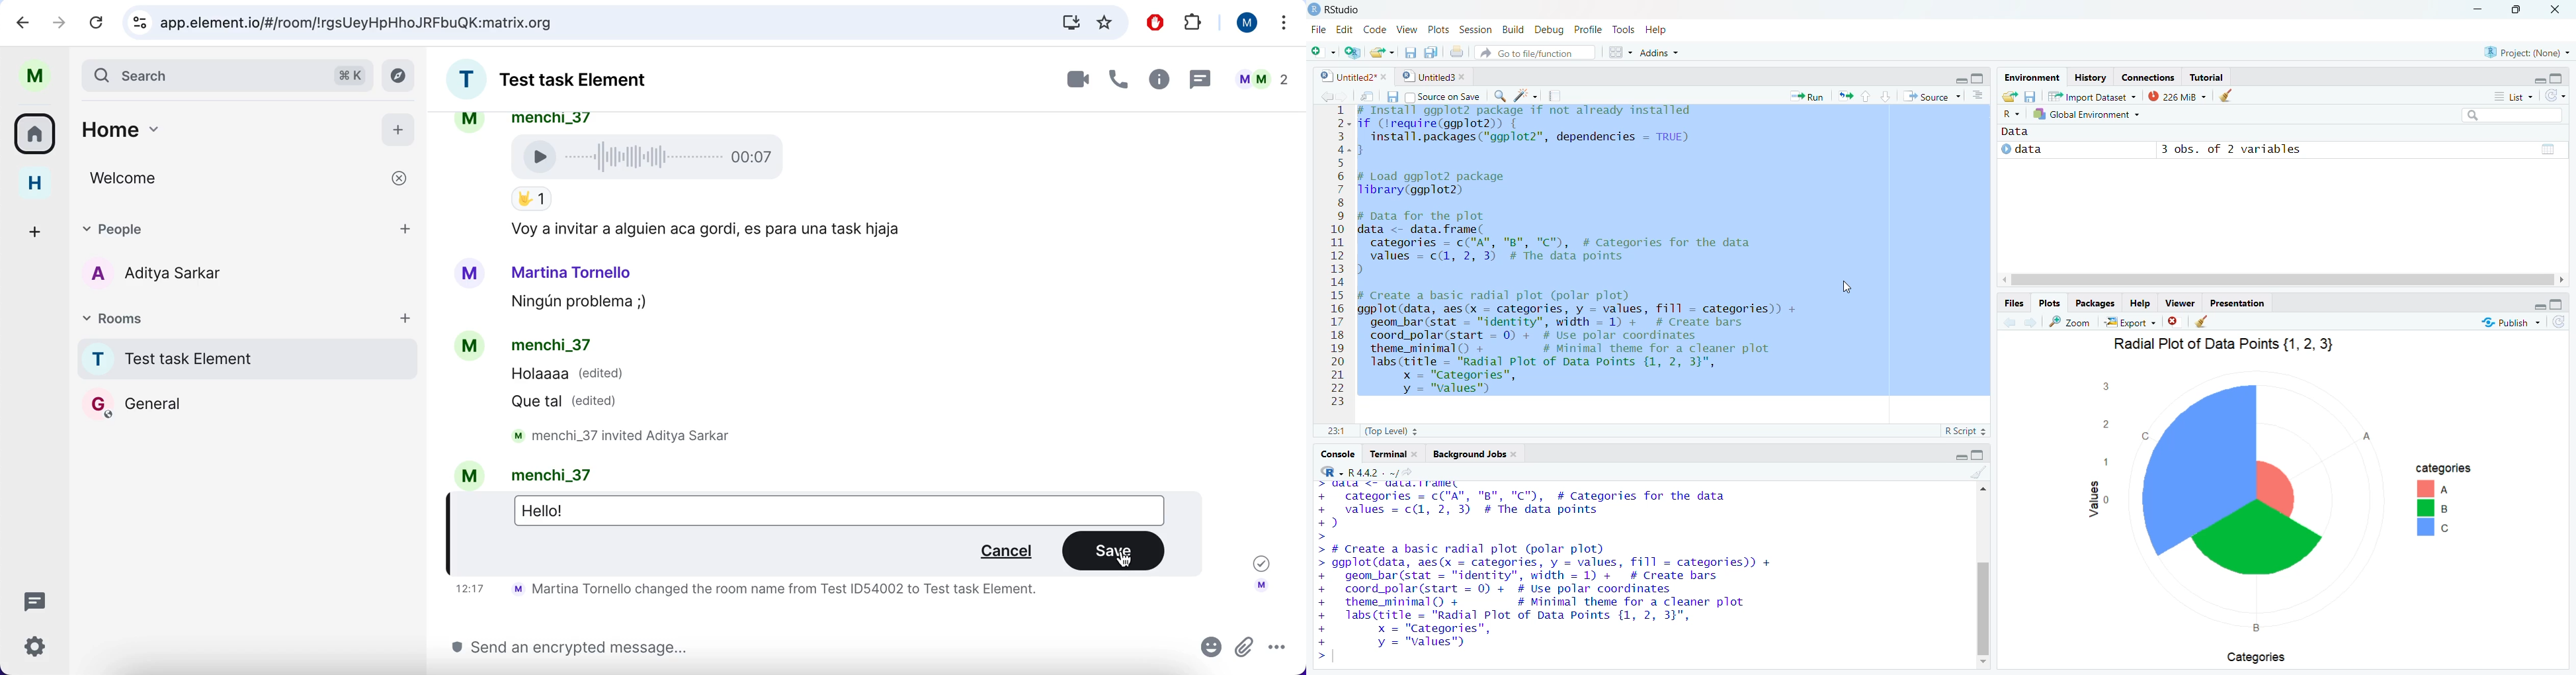 The width and height of the screenshot is (2576, 700). What do you see at coordinates (2015, 304) in the screenshot?
I see `Files` at bounding box center [2015, 304].